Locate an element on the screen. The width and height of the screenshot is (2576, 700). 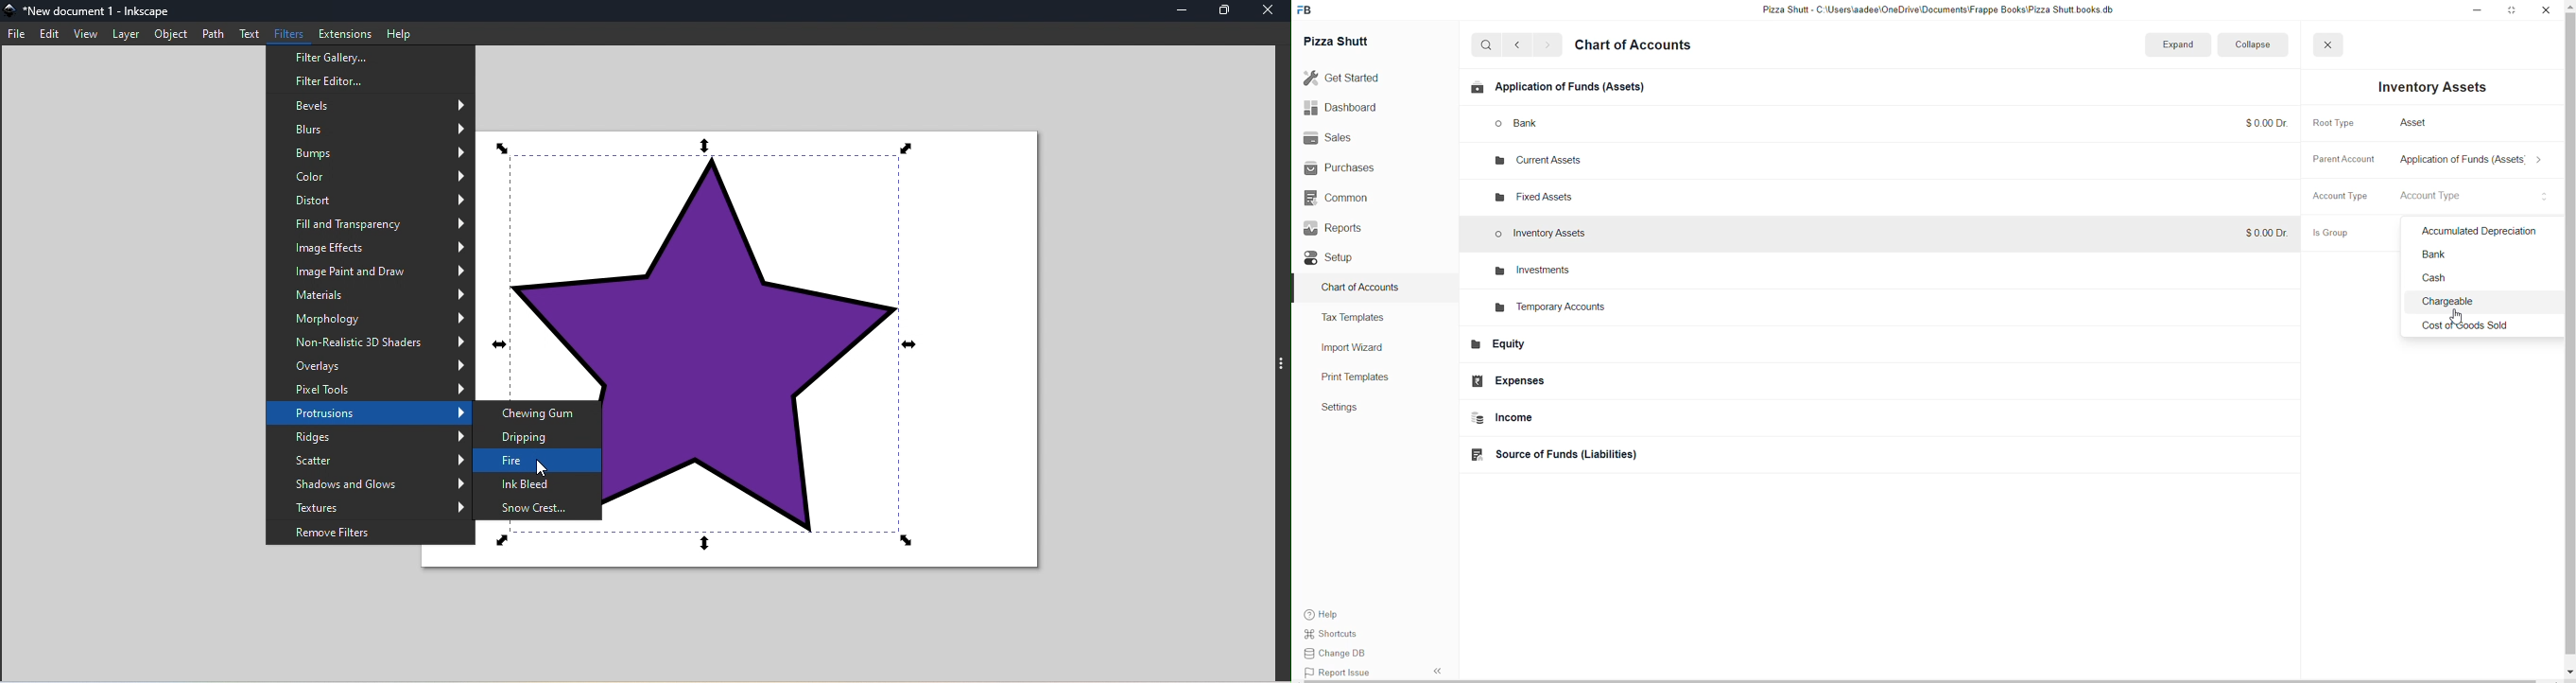
cursor is located at coordinates (2458, 315).